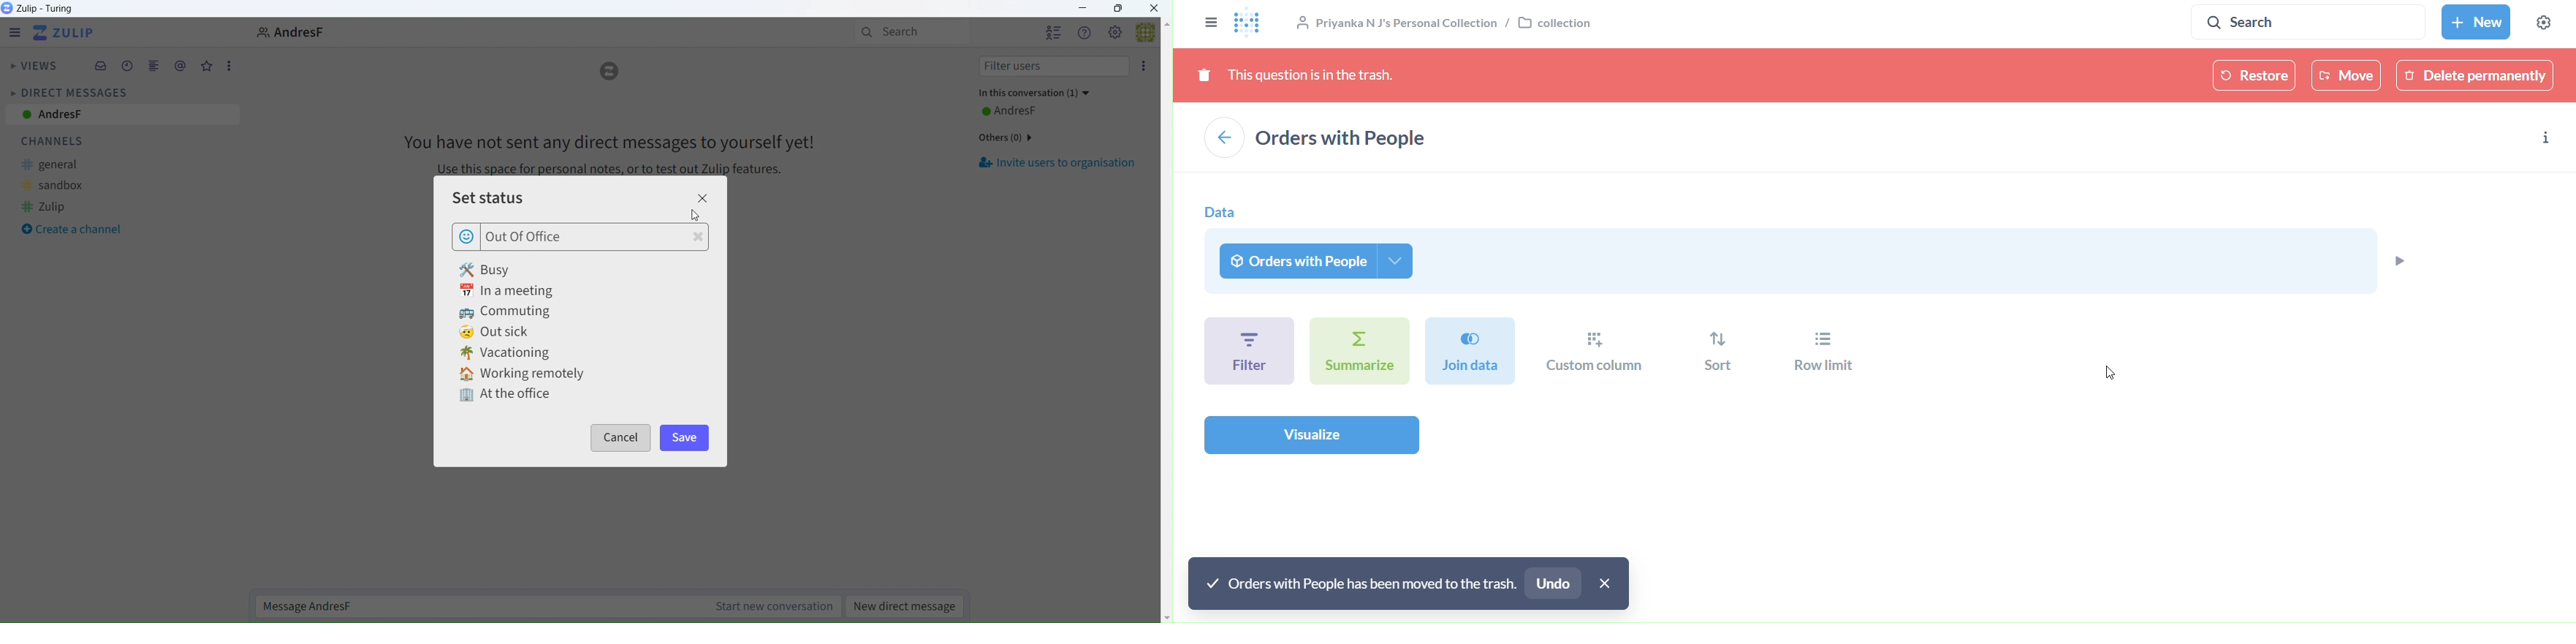 The image size is (2576, 644). What do you see at coordinates (1158, 9) in the screenshot?
I see `Close` at bounding box center [1158, 9].